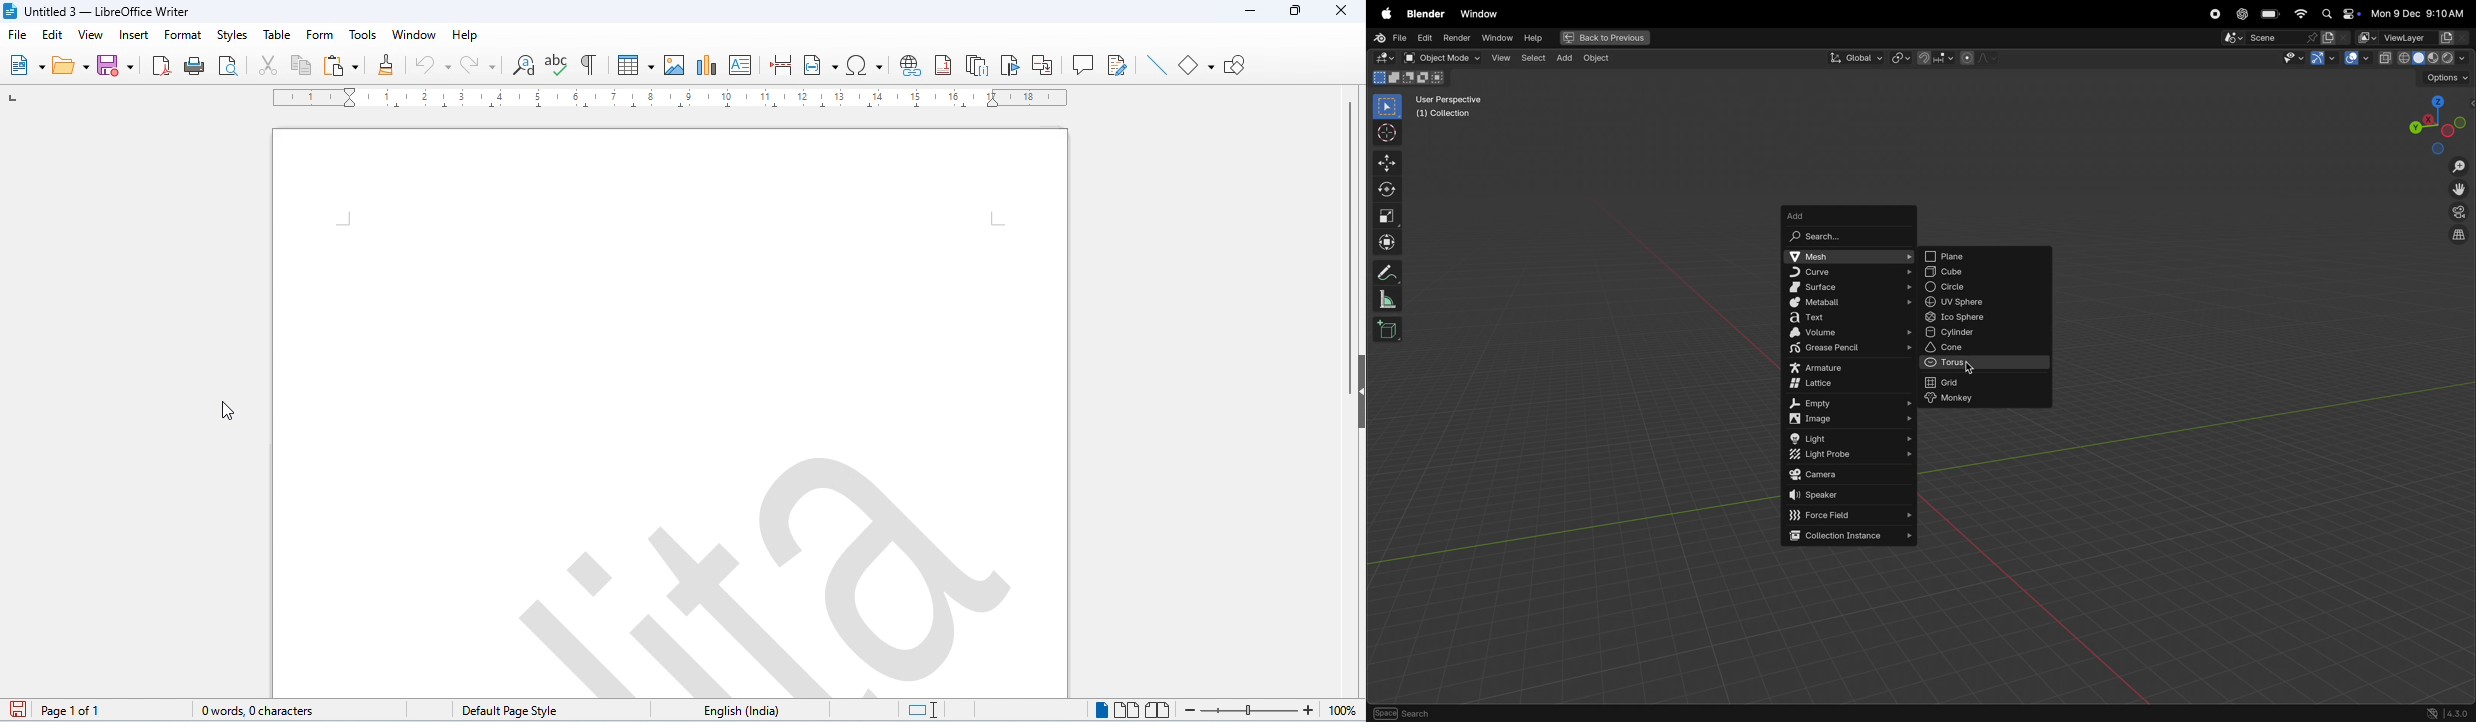 The width and height of the screenshot is (2492, 728). What do you see at coordinates (1850, 350) in the screenshot?
I see `grease pencil` at bounding box center [1850, 350].